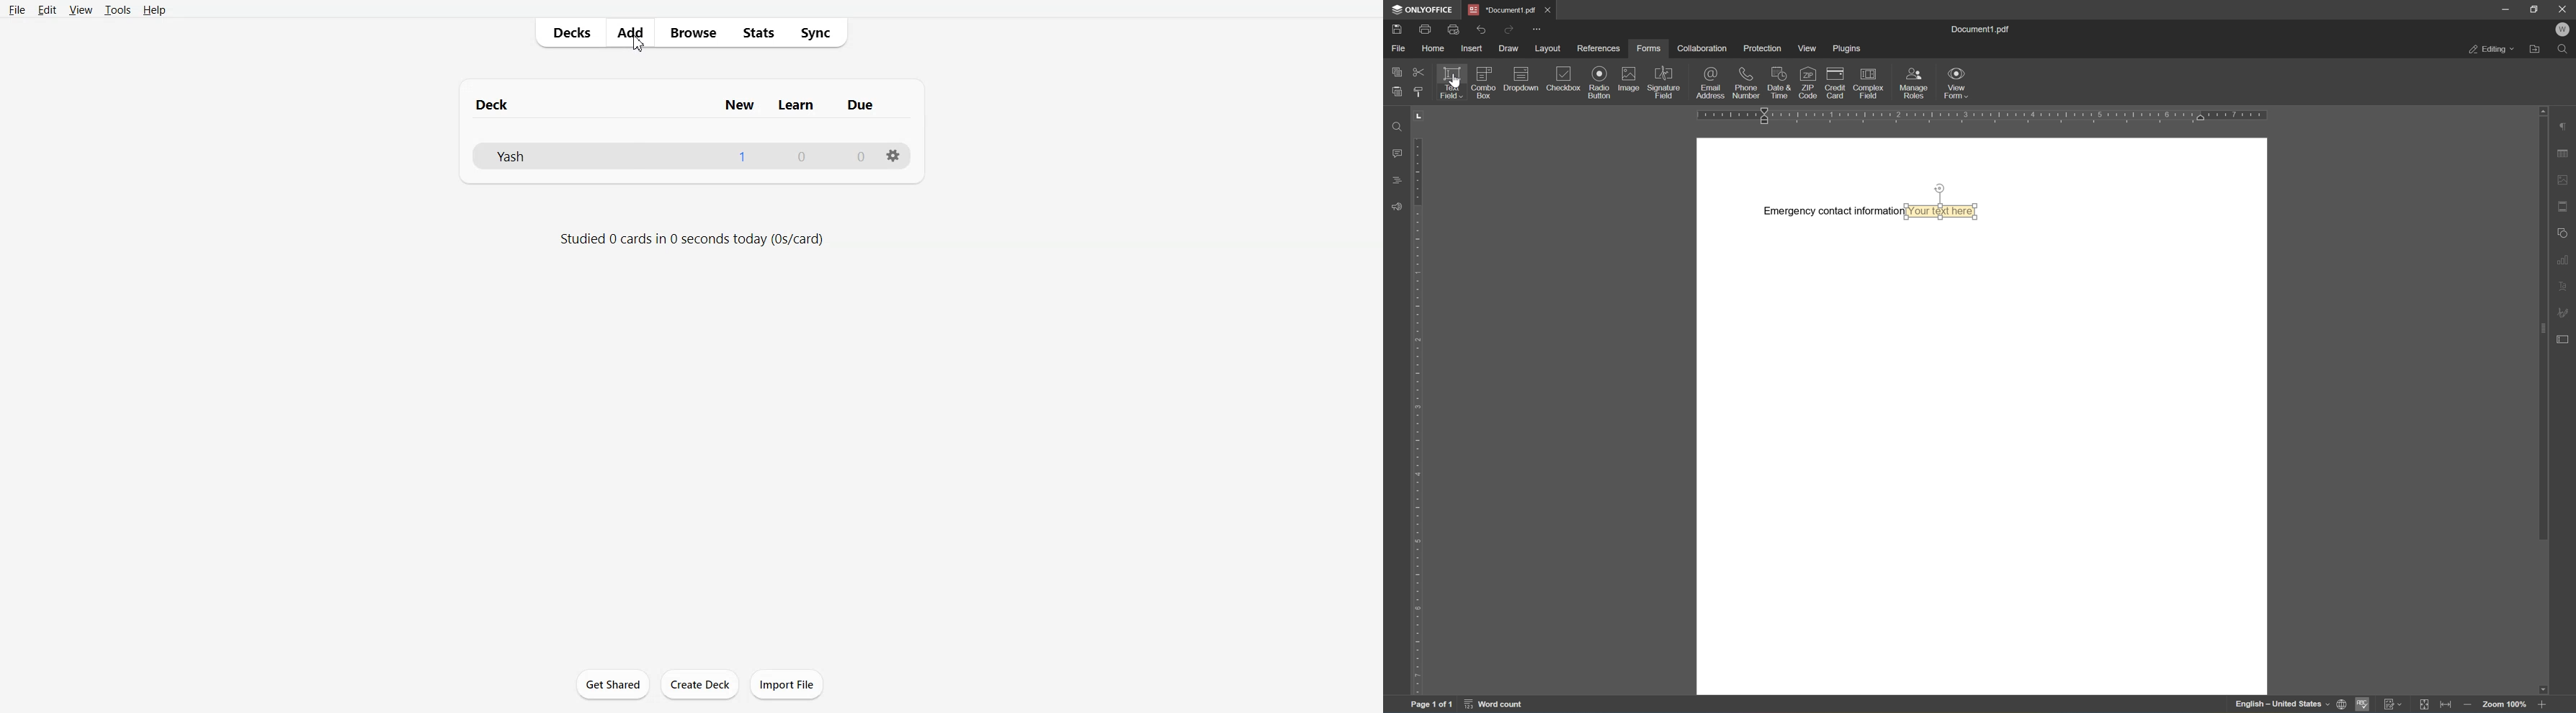  Describe the element at coordinates (1782, 83) in the screenshot. I see `date and time` at that location.